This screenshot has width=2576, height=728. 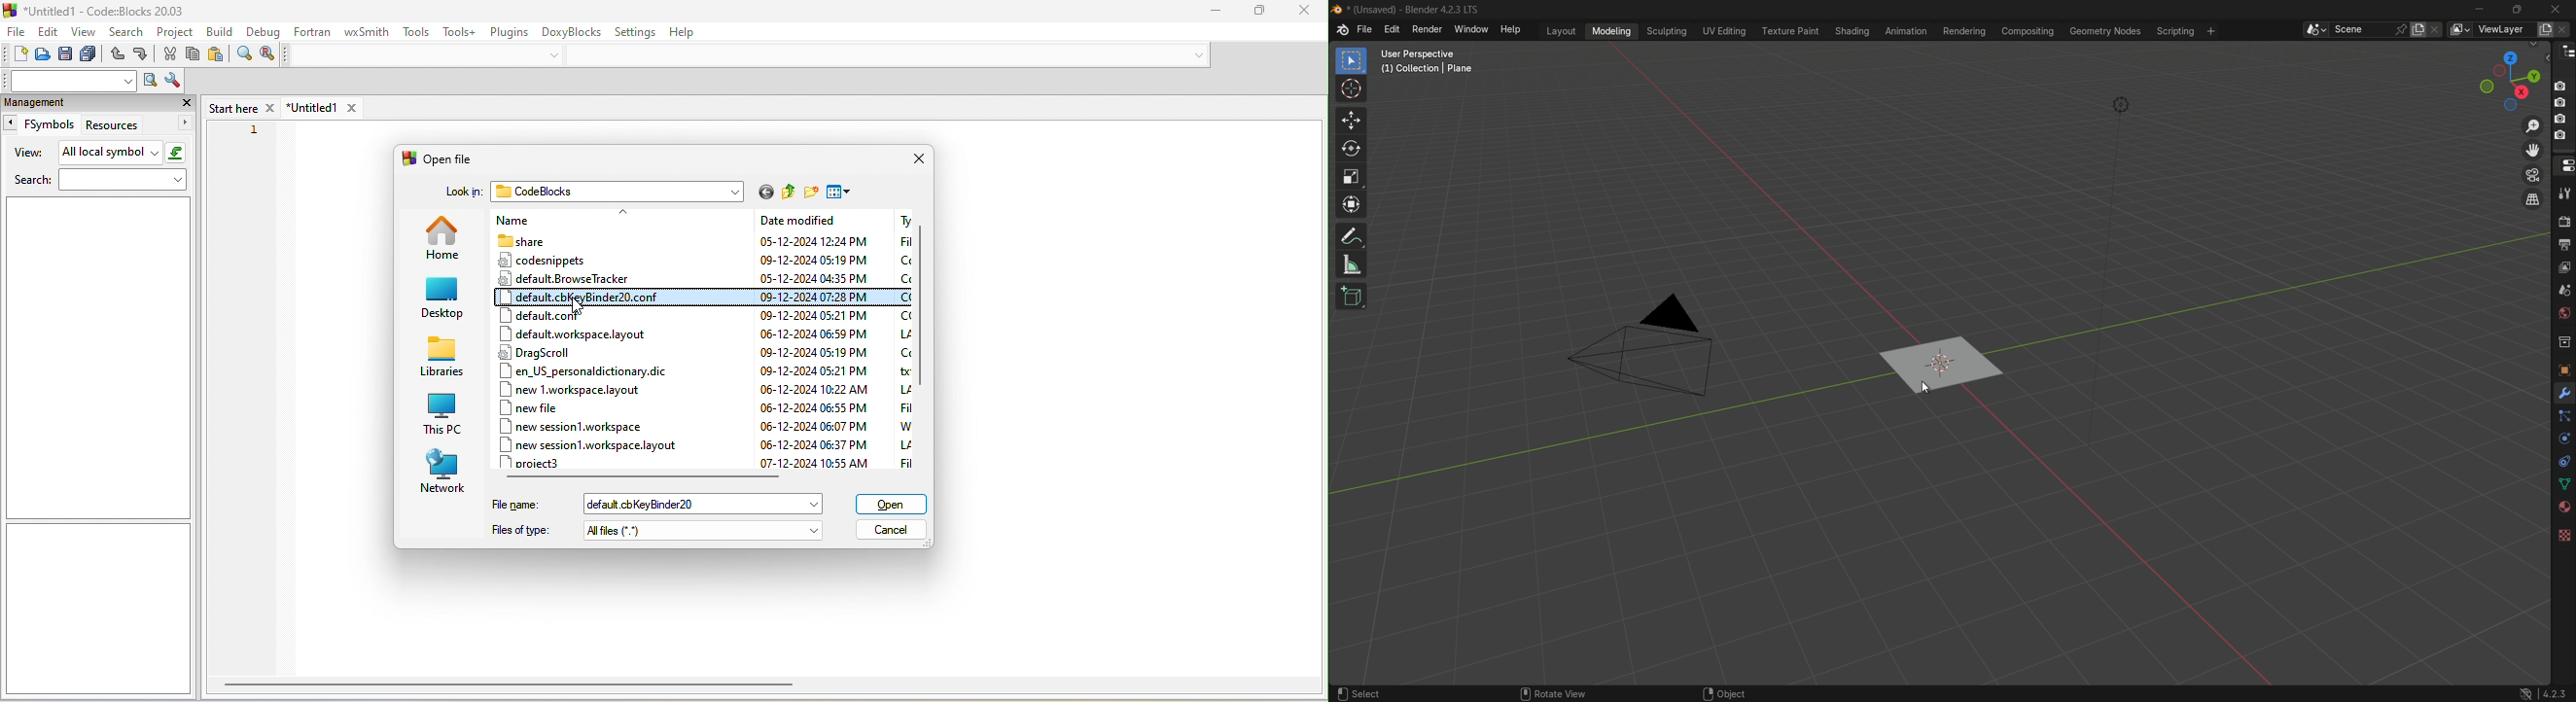 I want to click on date, so click(x=818, y=353).